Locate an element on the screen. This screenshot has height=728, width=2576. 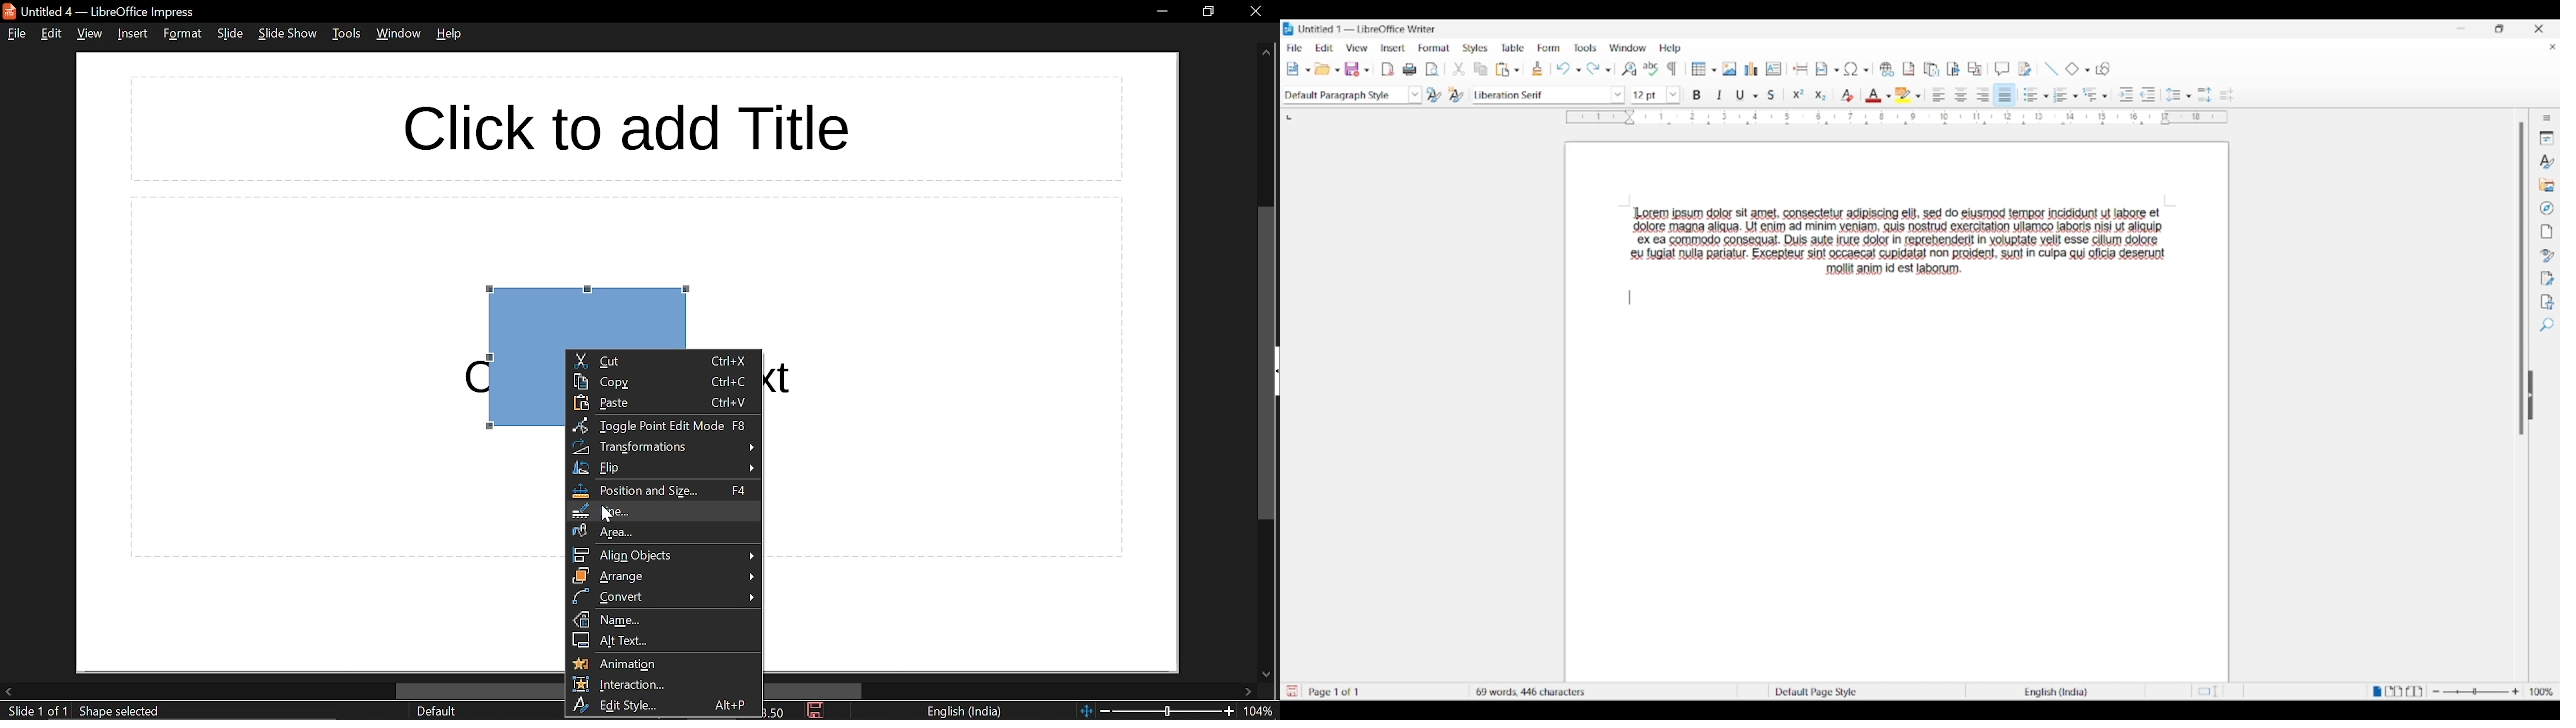
restore down is located at coordinates (1208, 11).